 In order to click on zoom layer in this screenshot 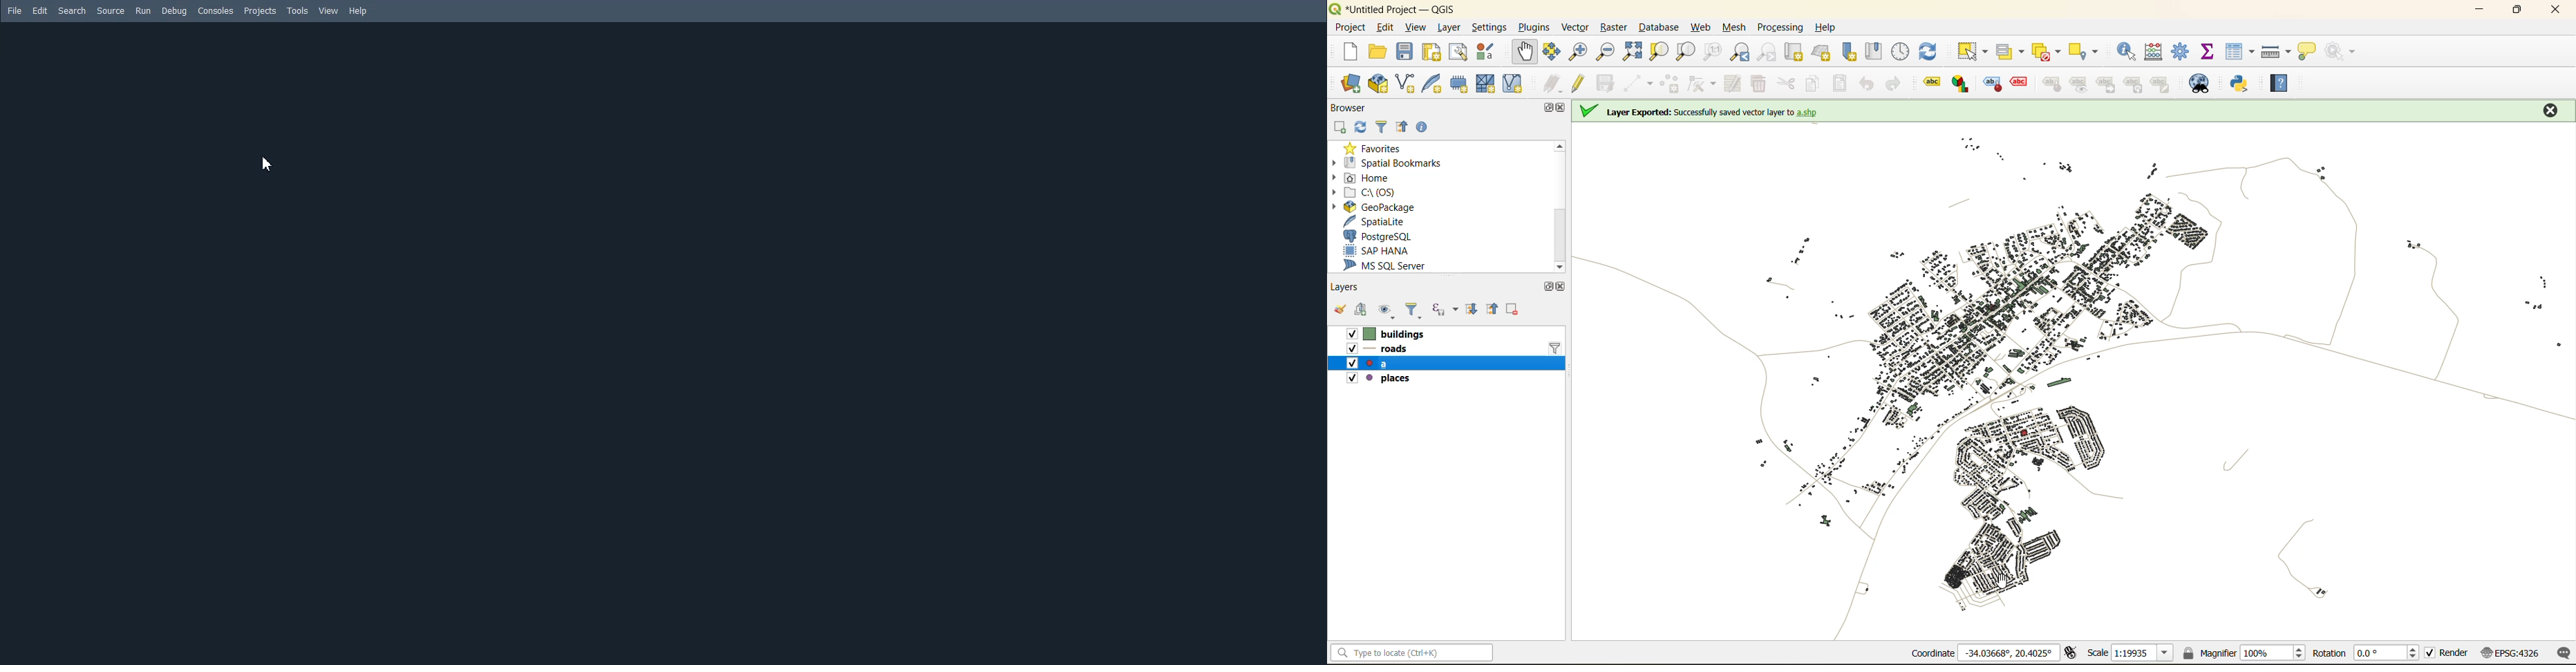, I will do `click(1686, 51)`.